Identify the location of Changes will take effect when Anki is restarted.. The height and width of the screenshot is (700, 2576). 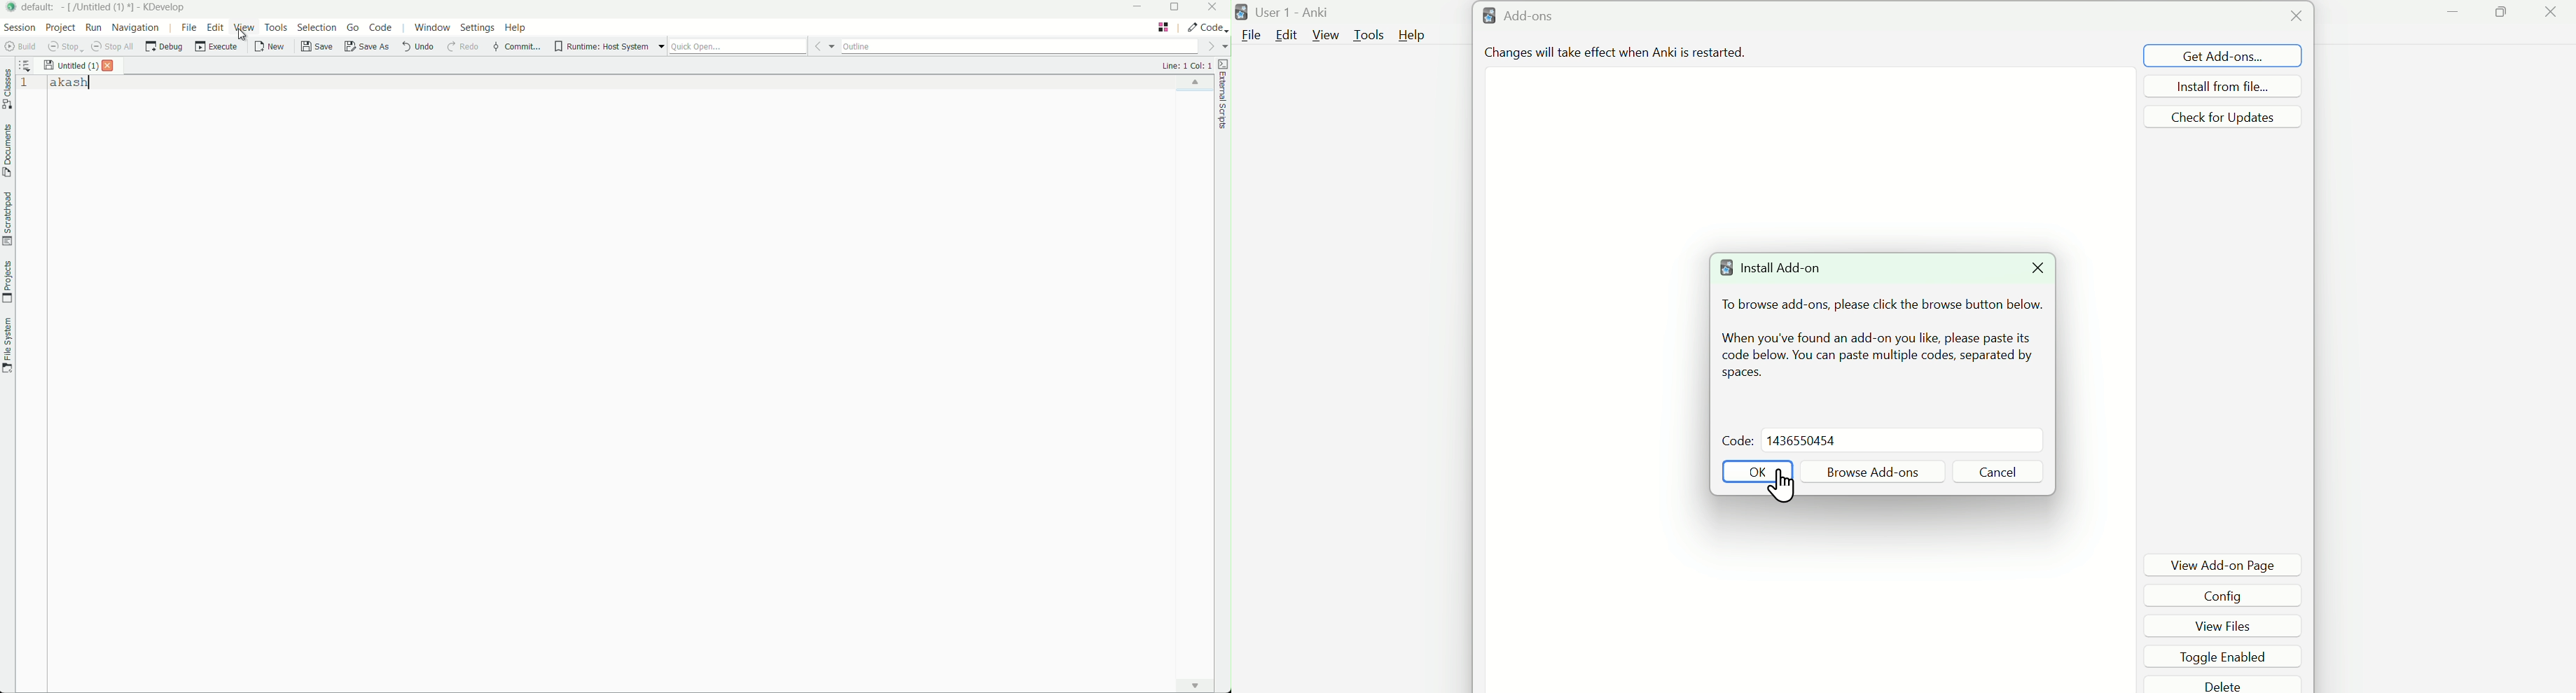
(1613, 55).